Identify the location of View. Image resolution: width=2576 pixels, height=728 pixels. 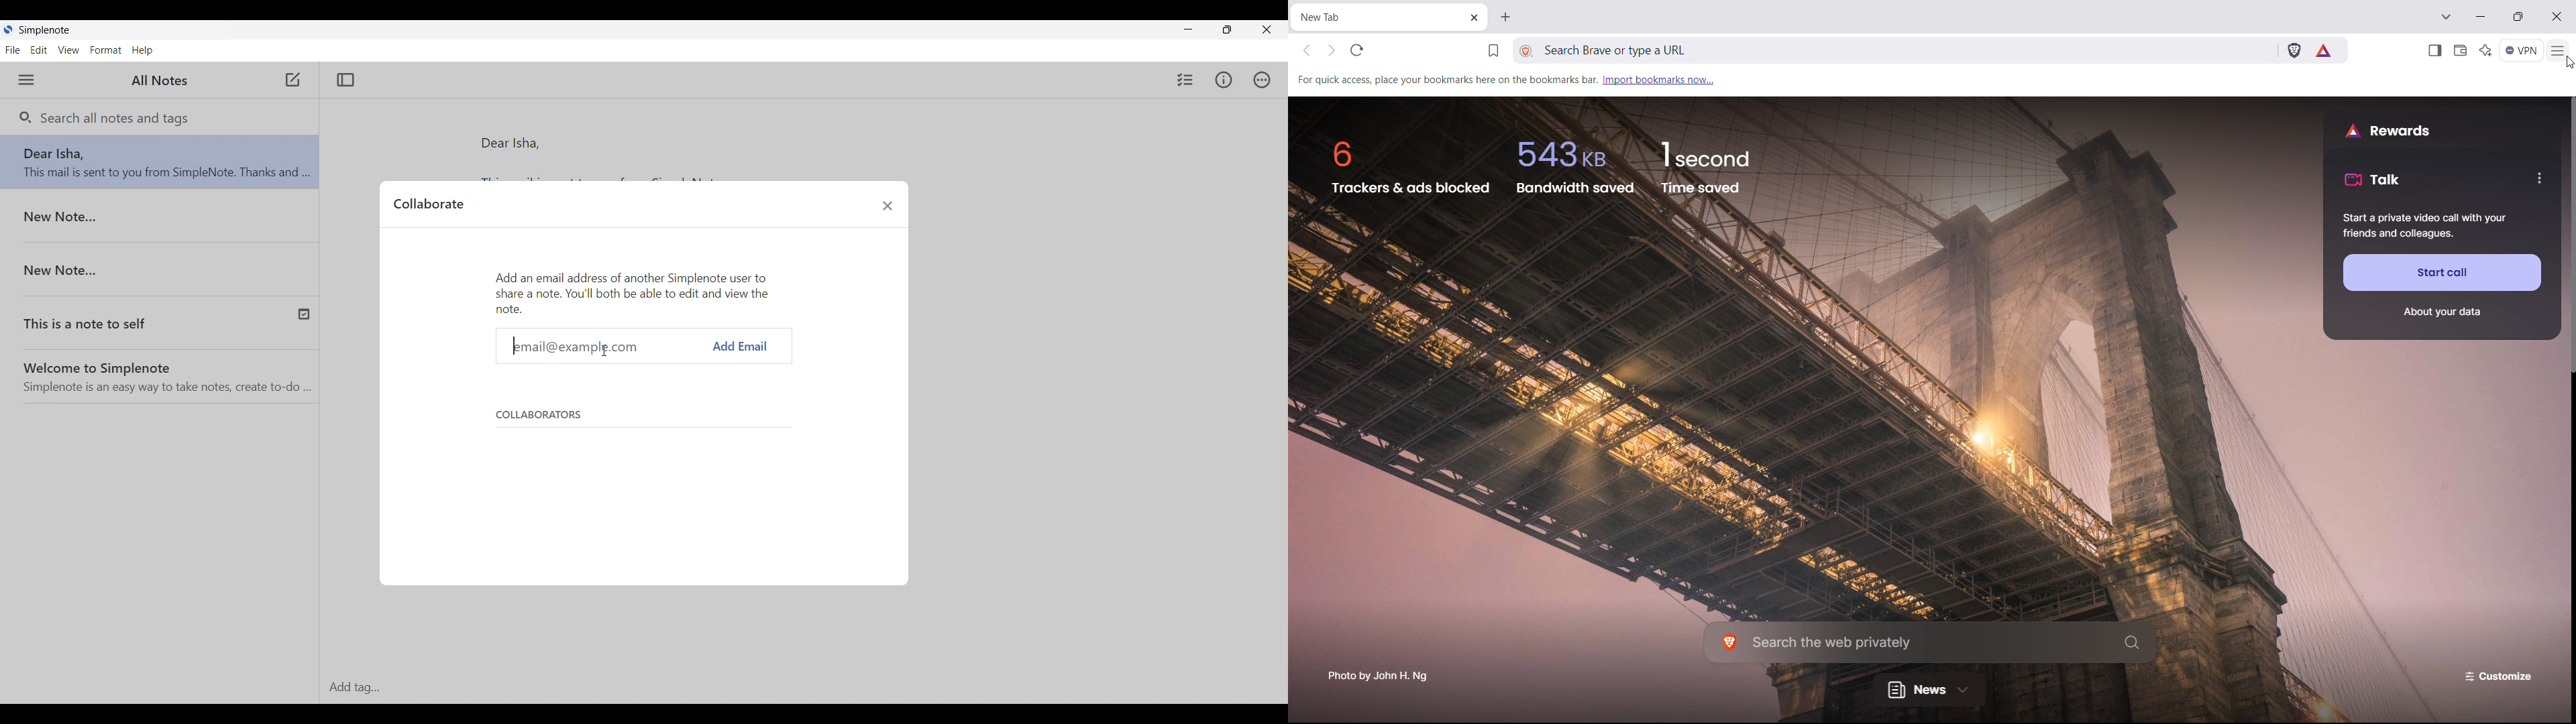
(69, 50).